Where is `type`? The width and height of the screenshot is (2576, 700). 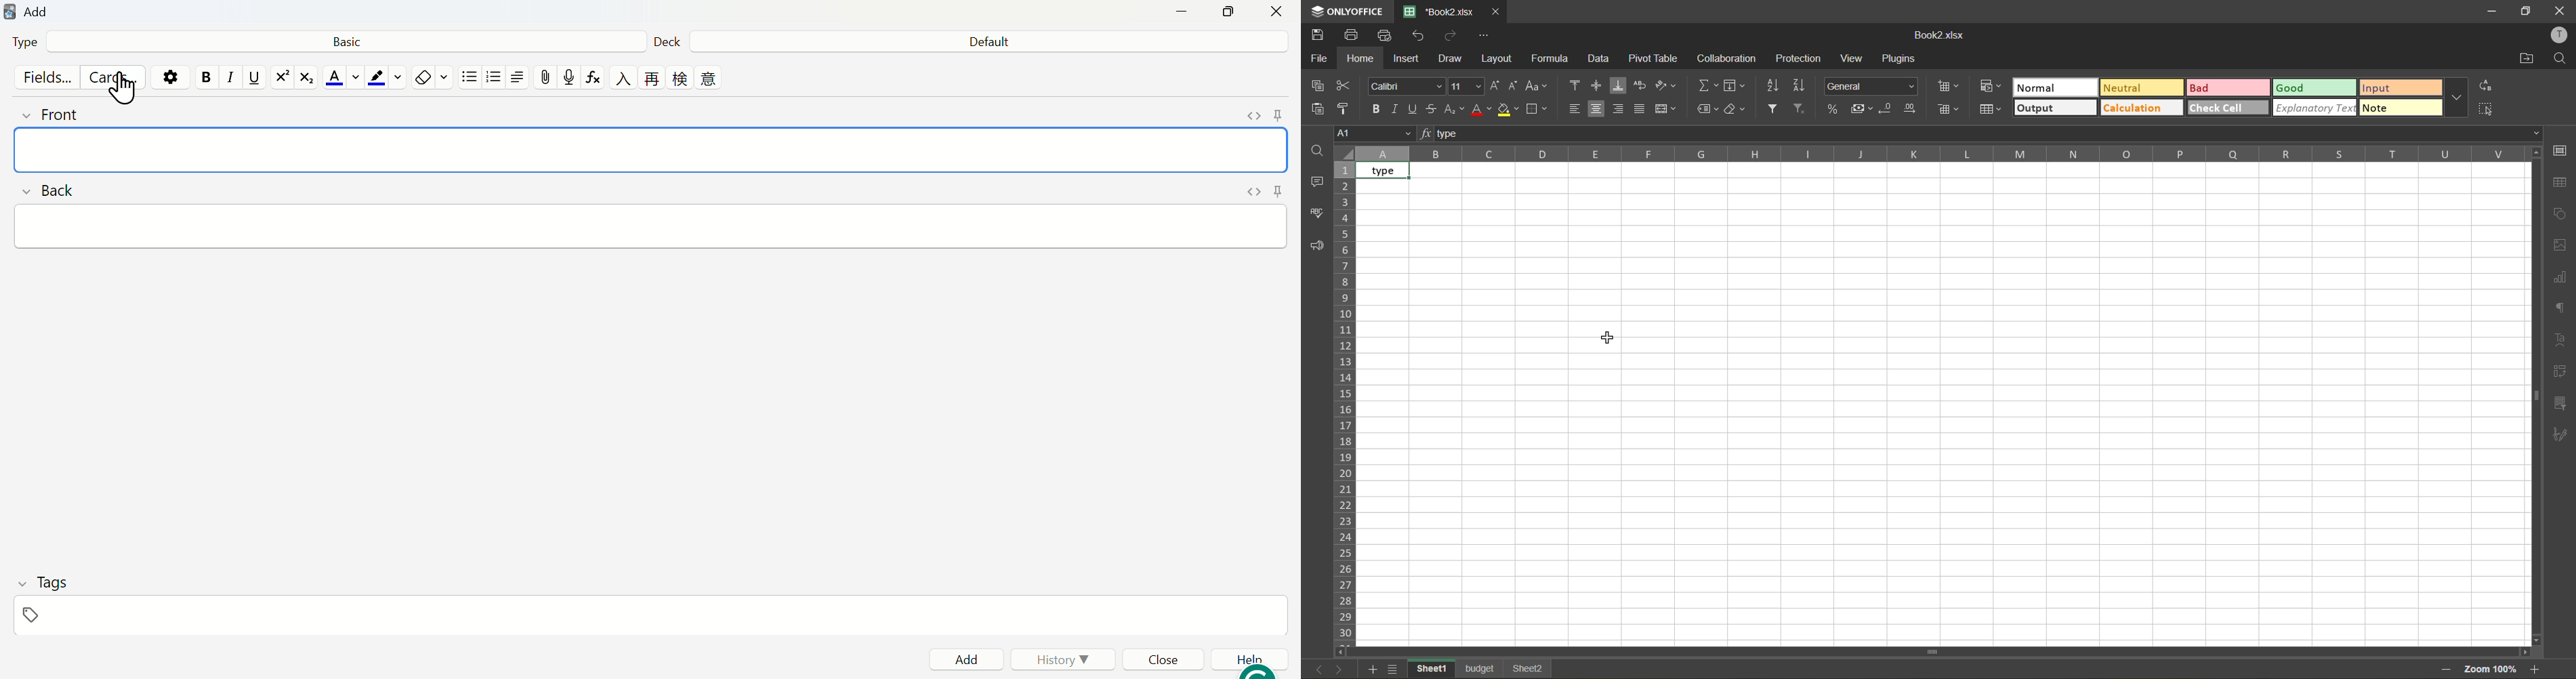
type is located at coordinates (24, 42).